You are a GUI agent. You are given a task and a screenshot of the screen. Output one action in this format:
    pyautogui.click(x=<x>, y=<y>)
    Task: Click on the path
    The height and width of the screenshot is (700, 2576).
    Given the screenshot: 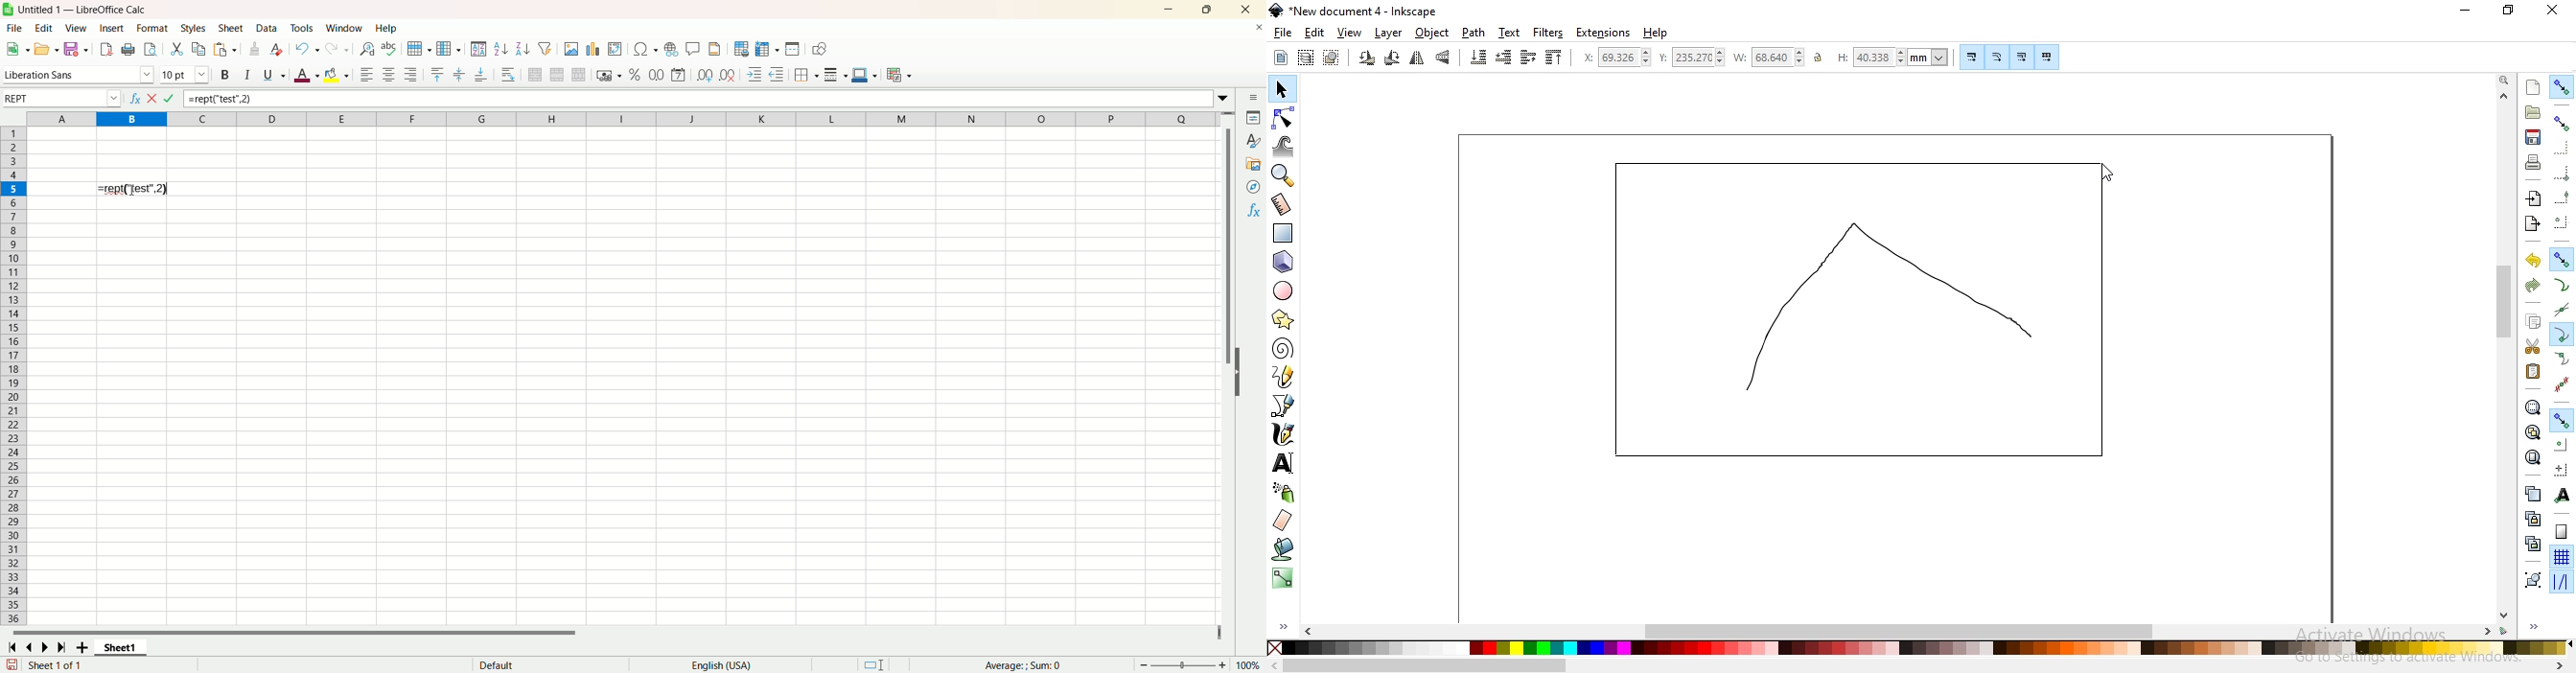 What is the action you would take?
    pyautogui.click(x=1472, y=33)
    